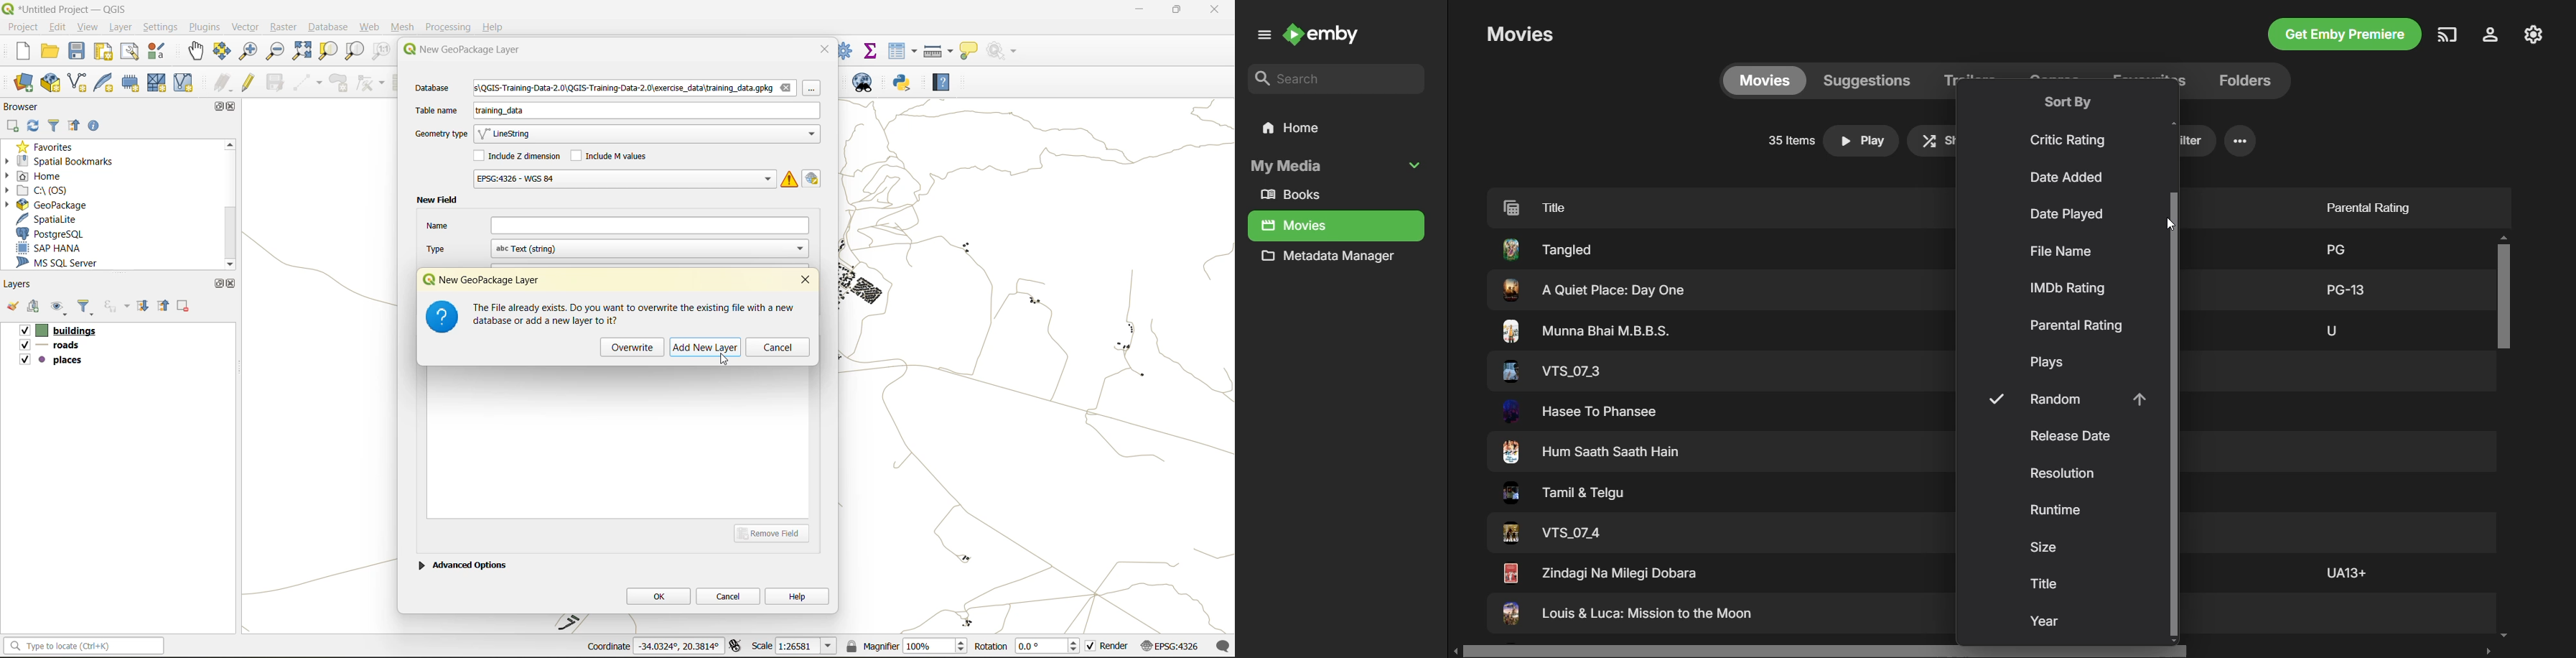  What do you see at coordinates (234, 108) in the screenshot?
I see `close` at bounding box center [234, 108].